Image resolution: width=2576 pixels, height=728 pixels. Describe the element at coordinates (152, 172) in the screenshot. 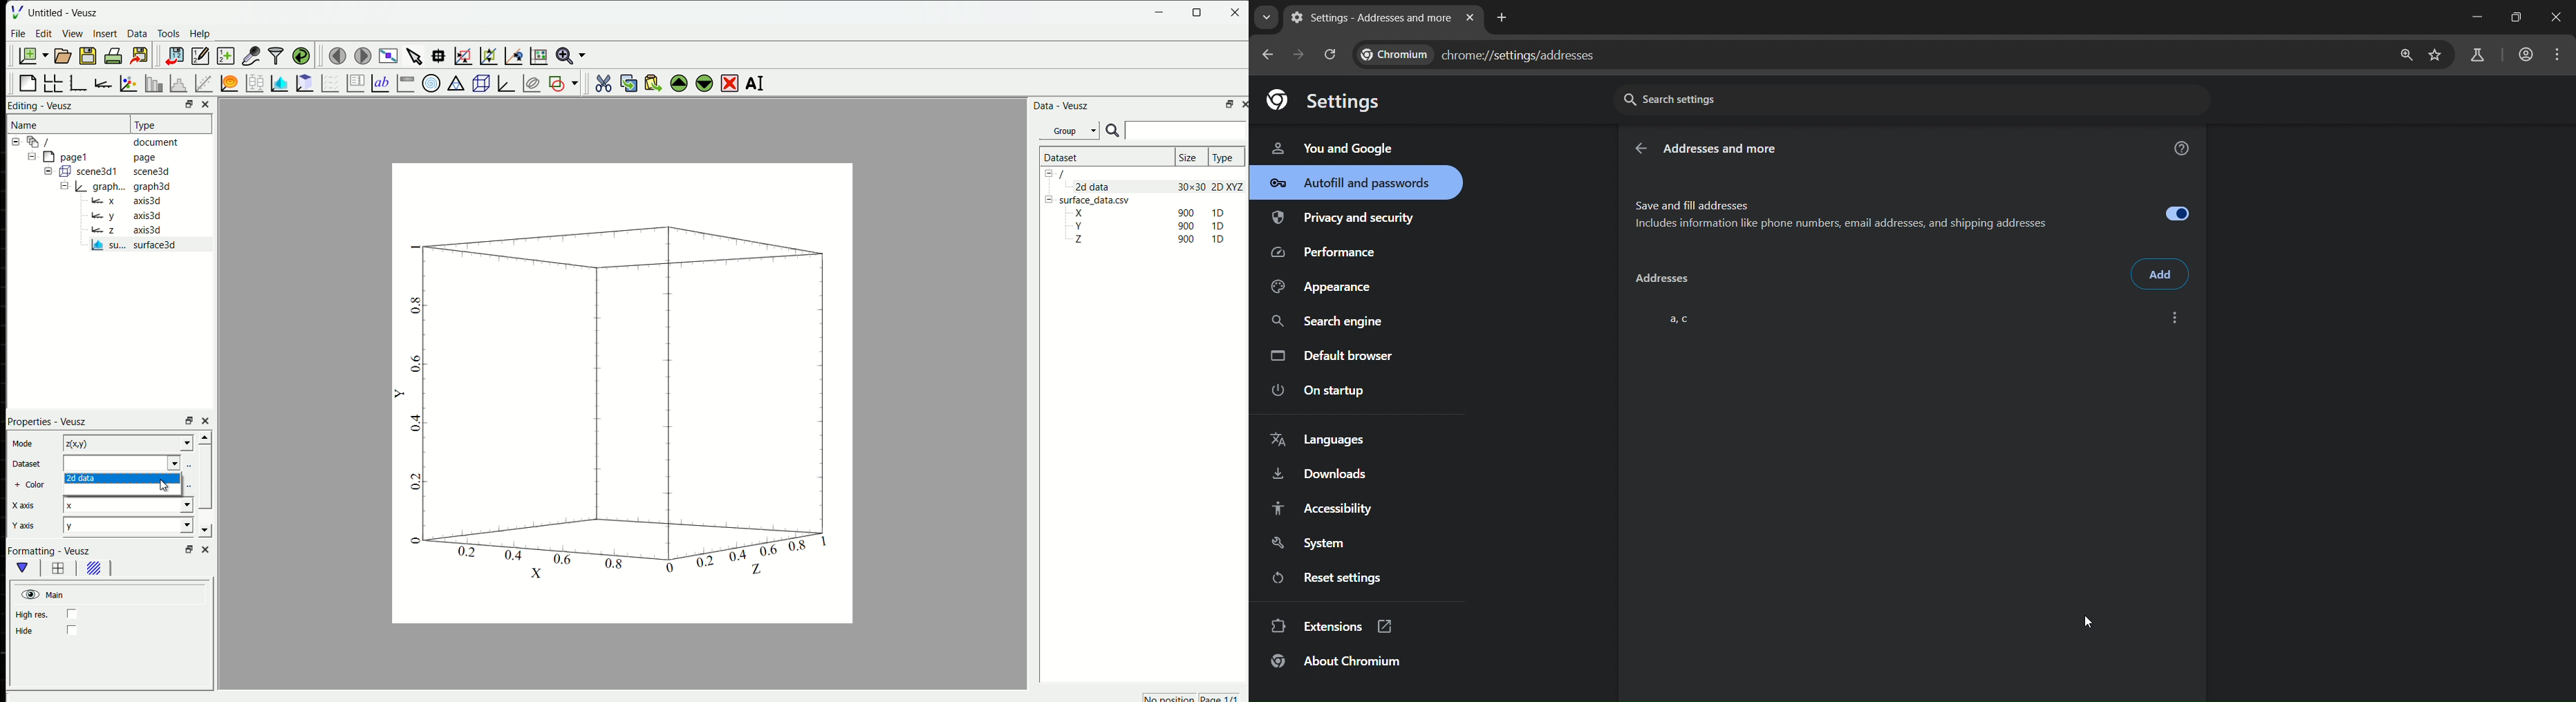

I see `scene3d` at that location.